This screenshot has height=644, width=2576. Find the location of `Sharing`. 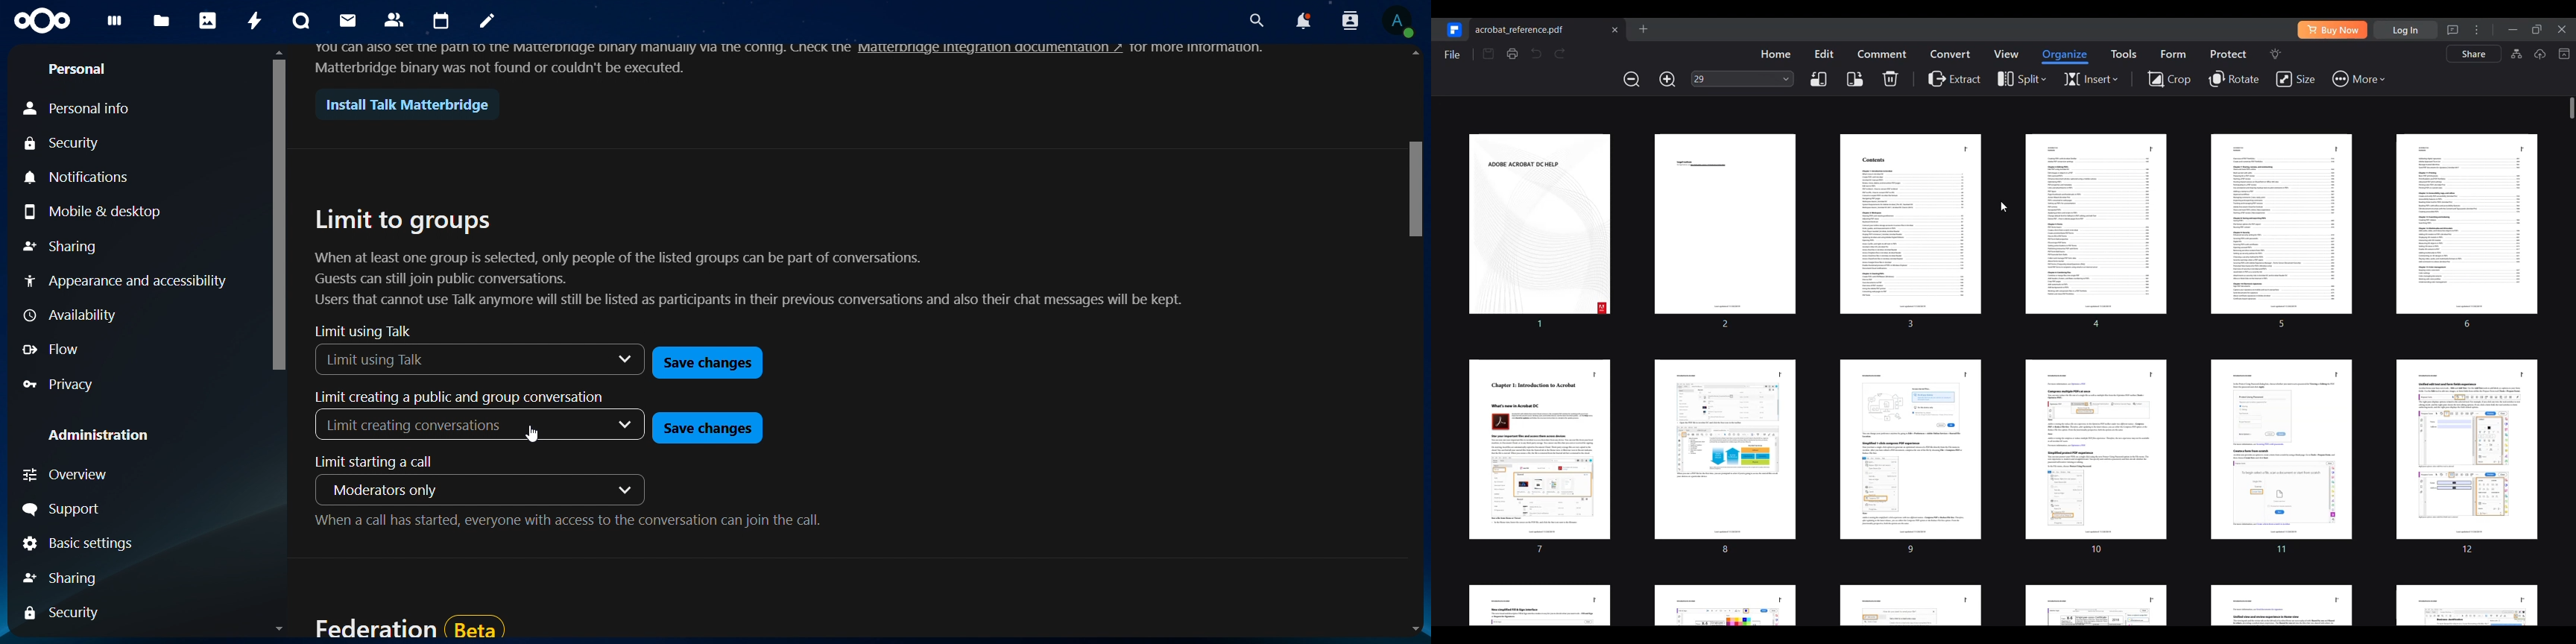

Sharing is located at coordinates (62, 249).